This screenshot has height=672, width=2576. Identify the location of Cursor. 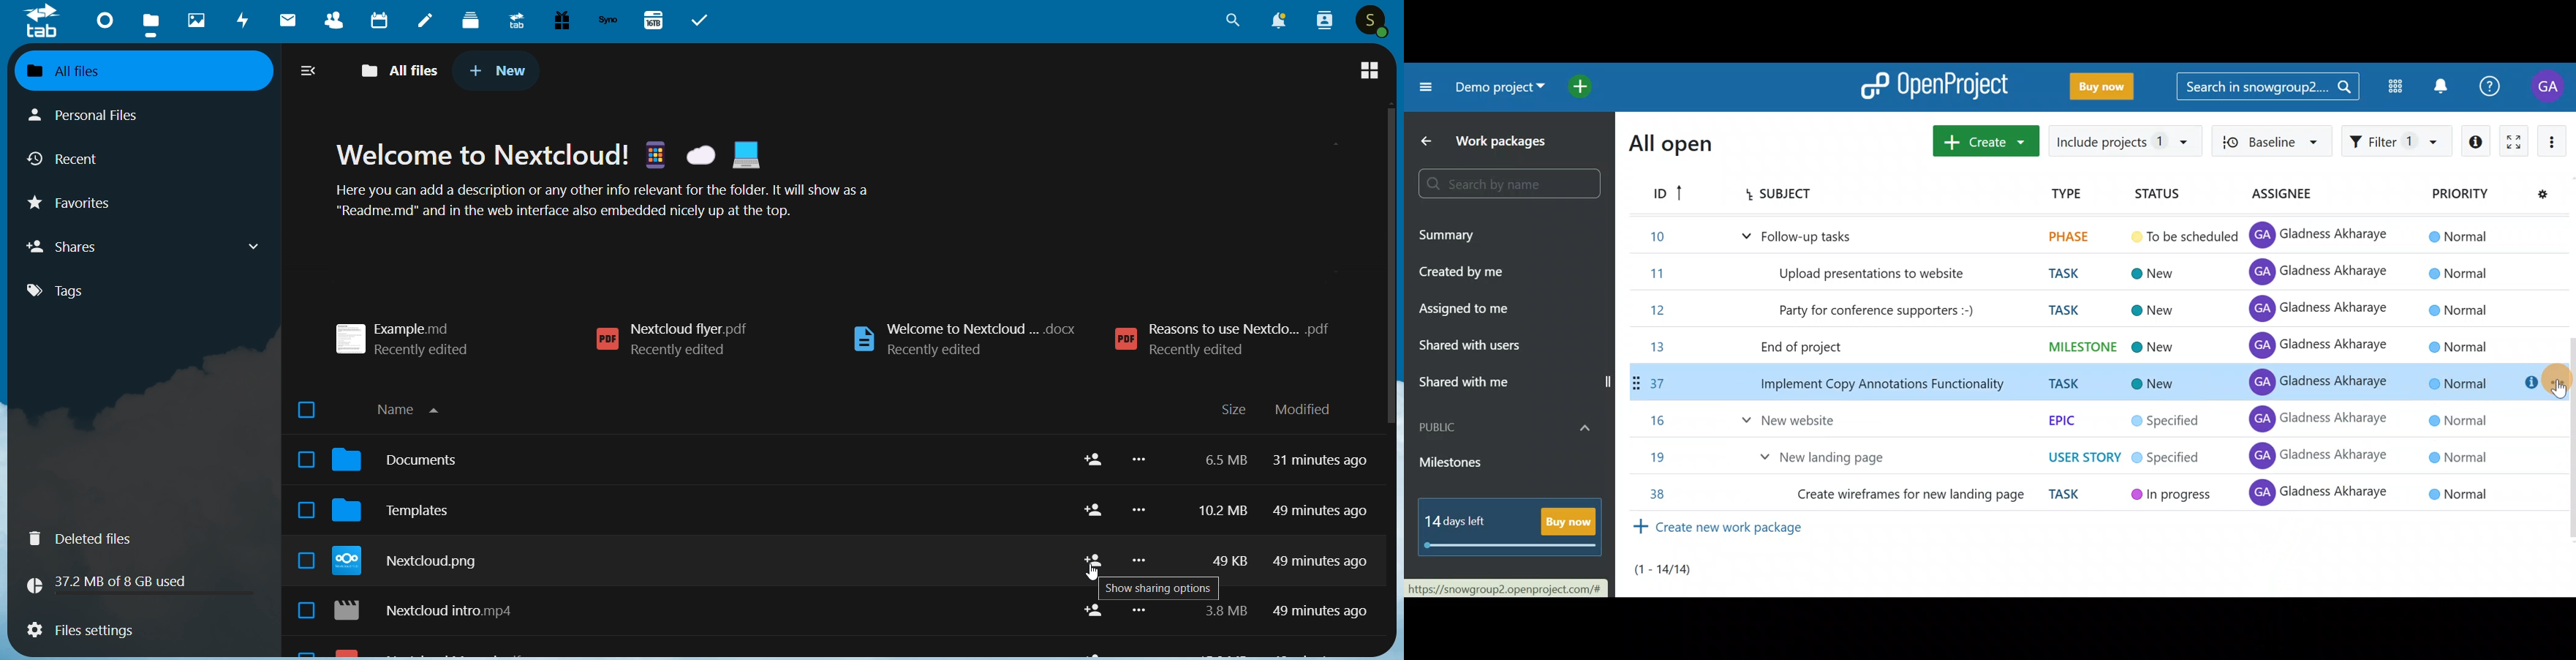
(2543, 382).